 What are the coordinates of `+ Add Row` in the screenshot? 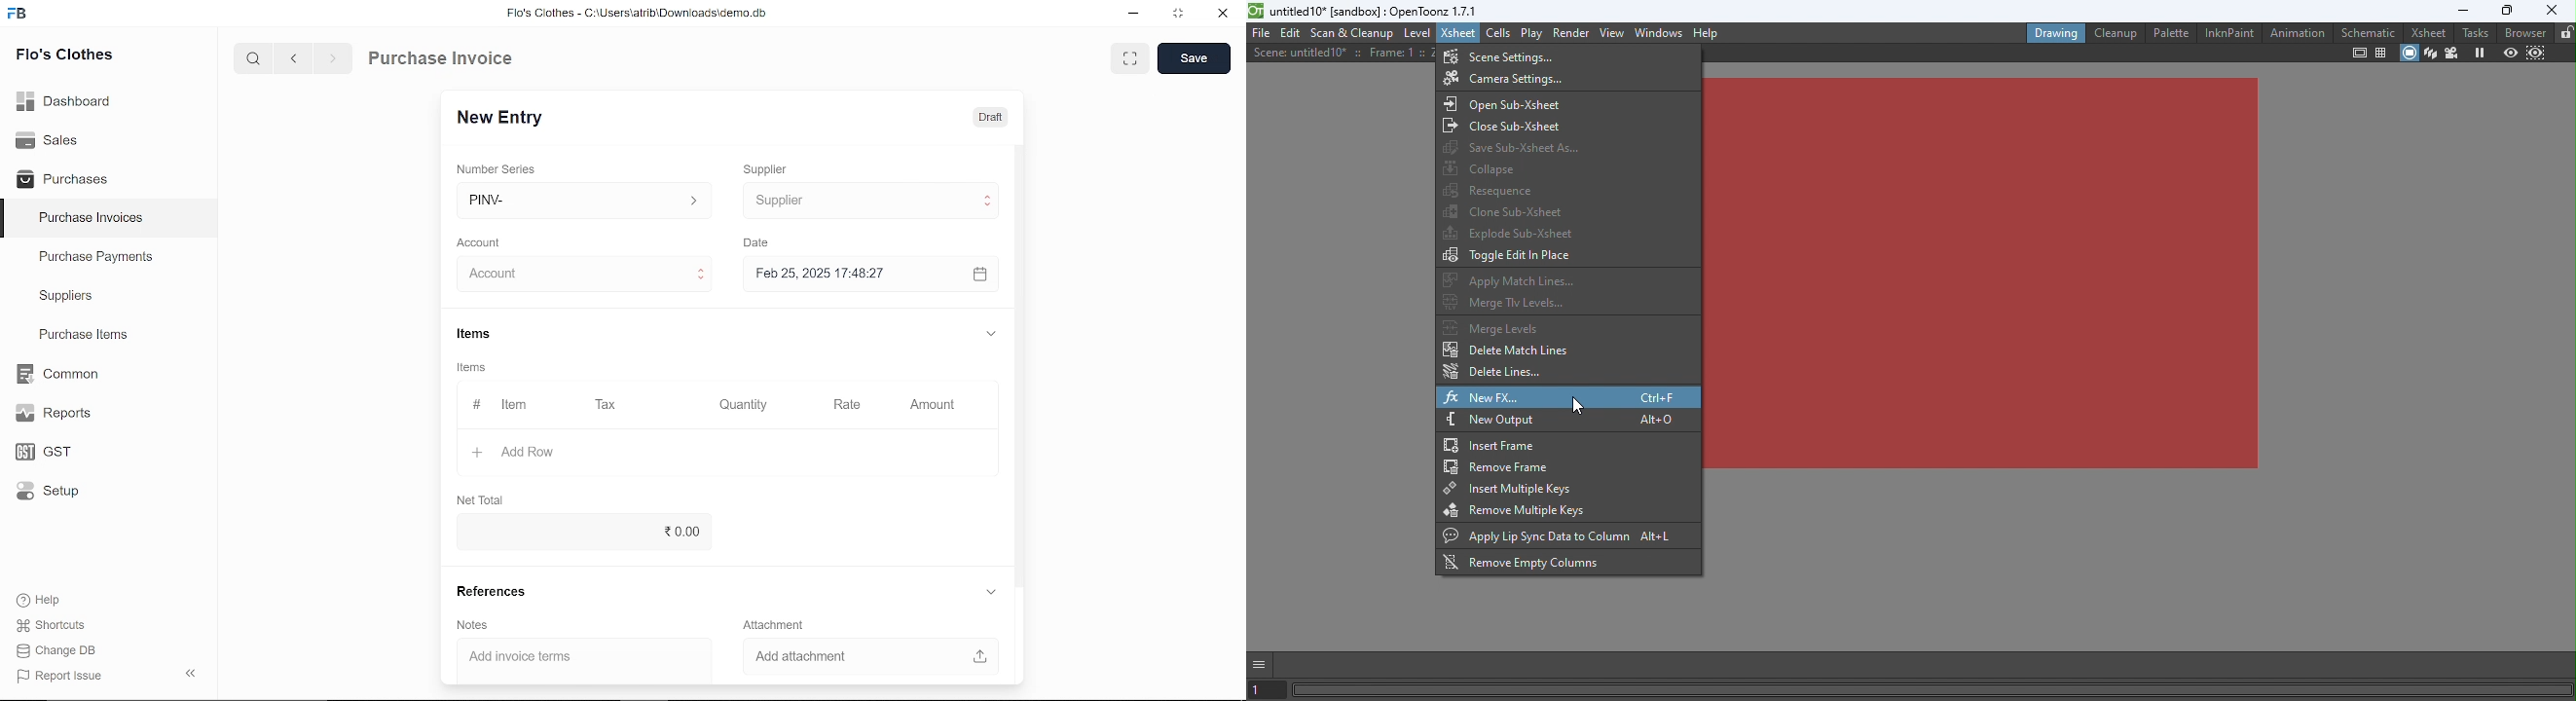 It's located at (507, 451).